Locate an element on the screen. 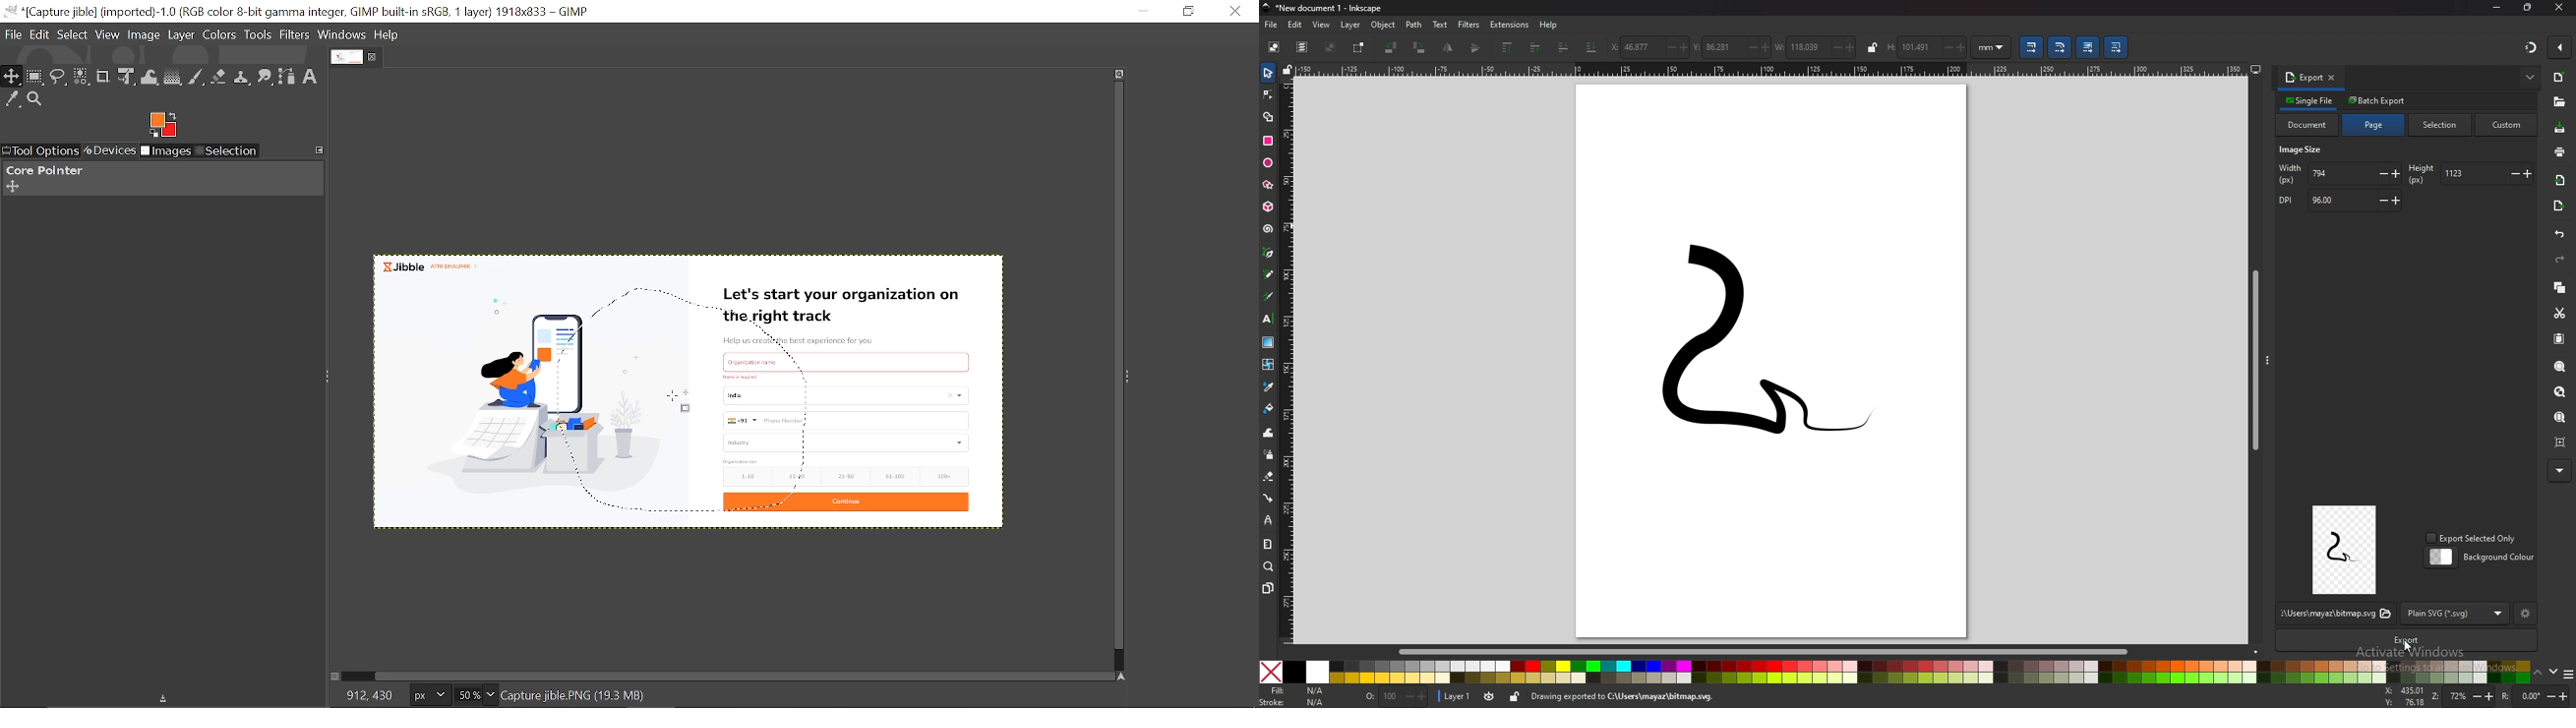 This screenshot has height=728, width=2576. down is located at coordinates (2553, 672).